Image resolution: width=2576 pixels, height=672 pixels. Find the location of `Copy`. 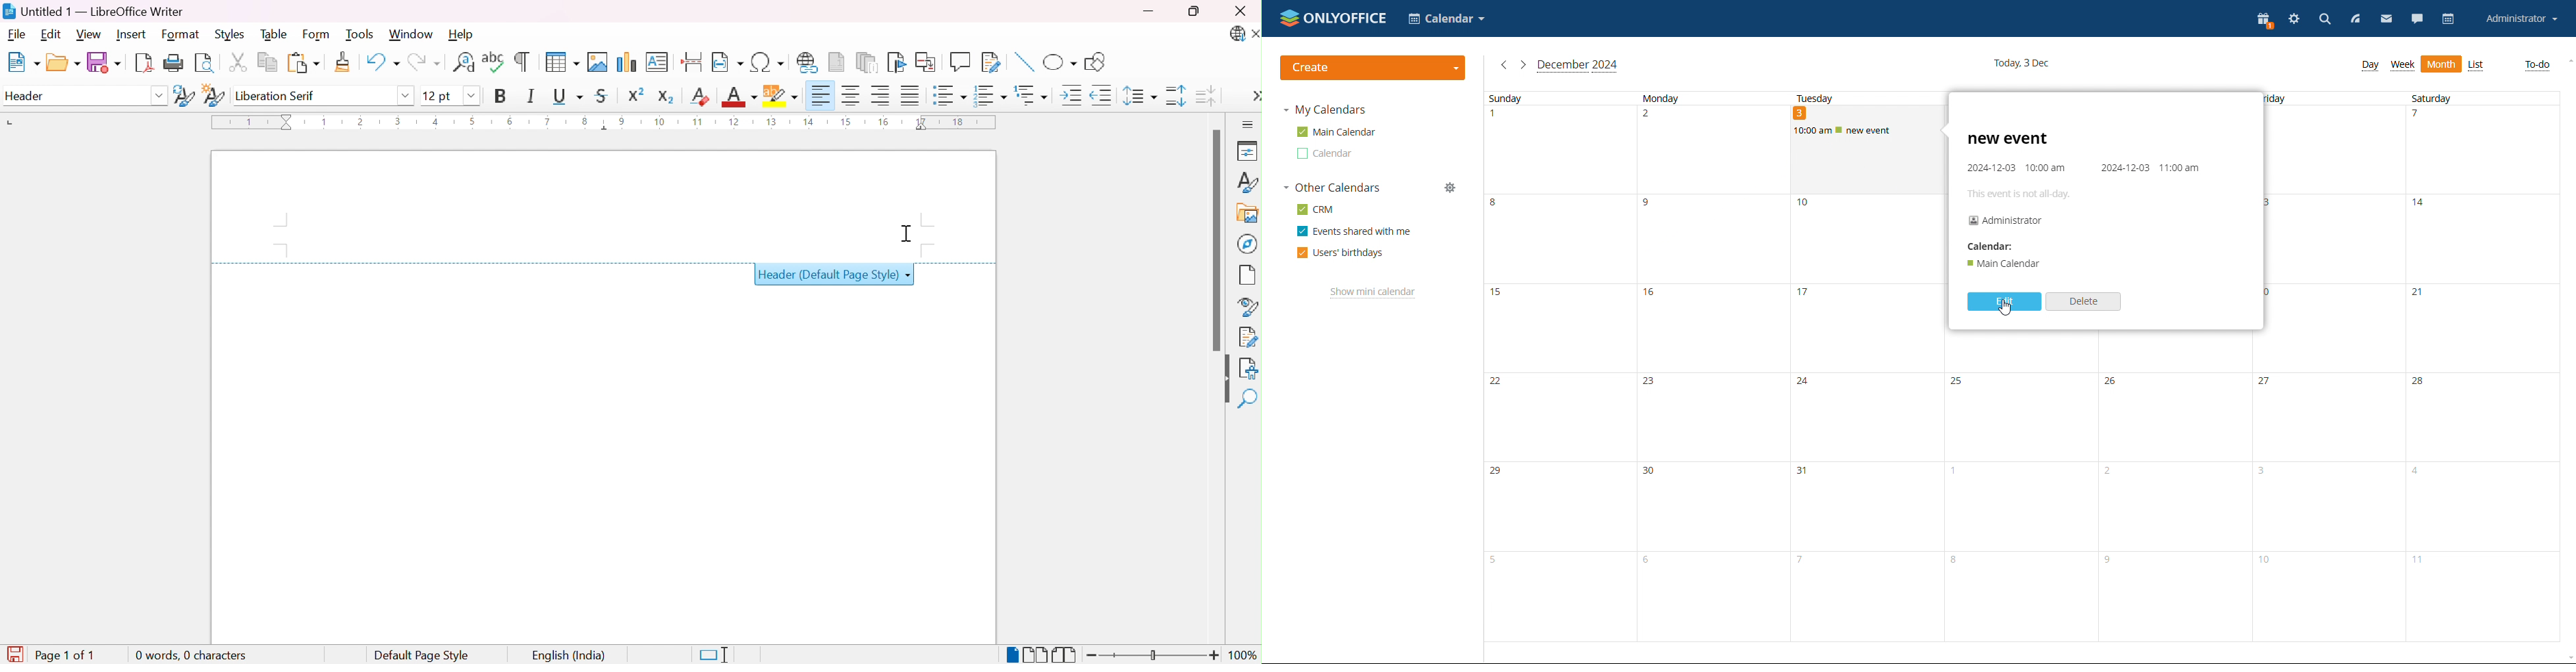

Copy is located at coordinates (267, 61).